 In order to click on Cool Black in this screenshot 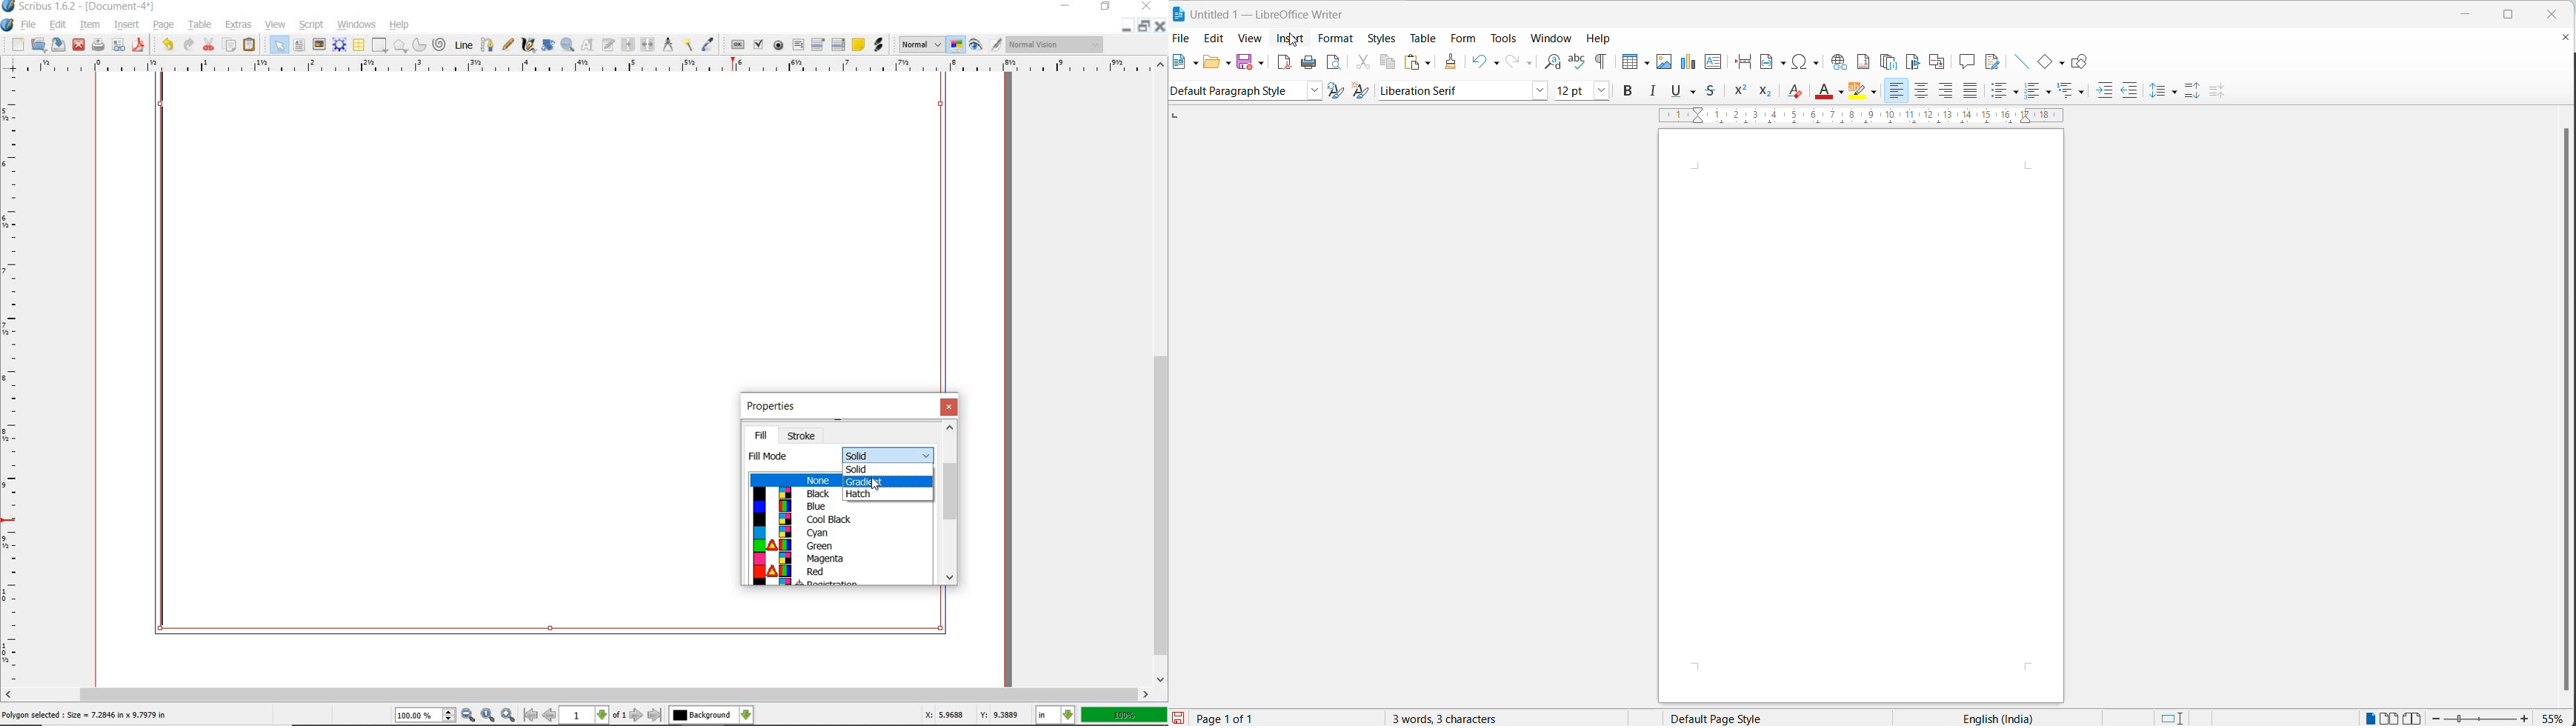, I will do `click(839, 519)`.